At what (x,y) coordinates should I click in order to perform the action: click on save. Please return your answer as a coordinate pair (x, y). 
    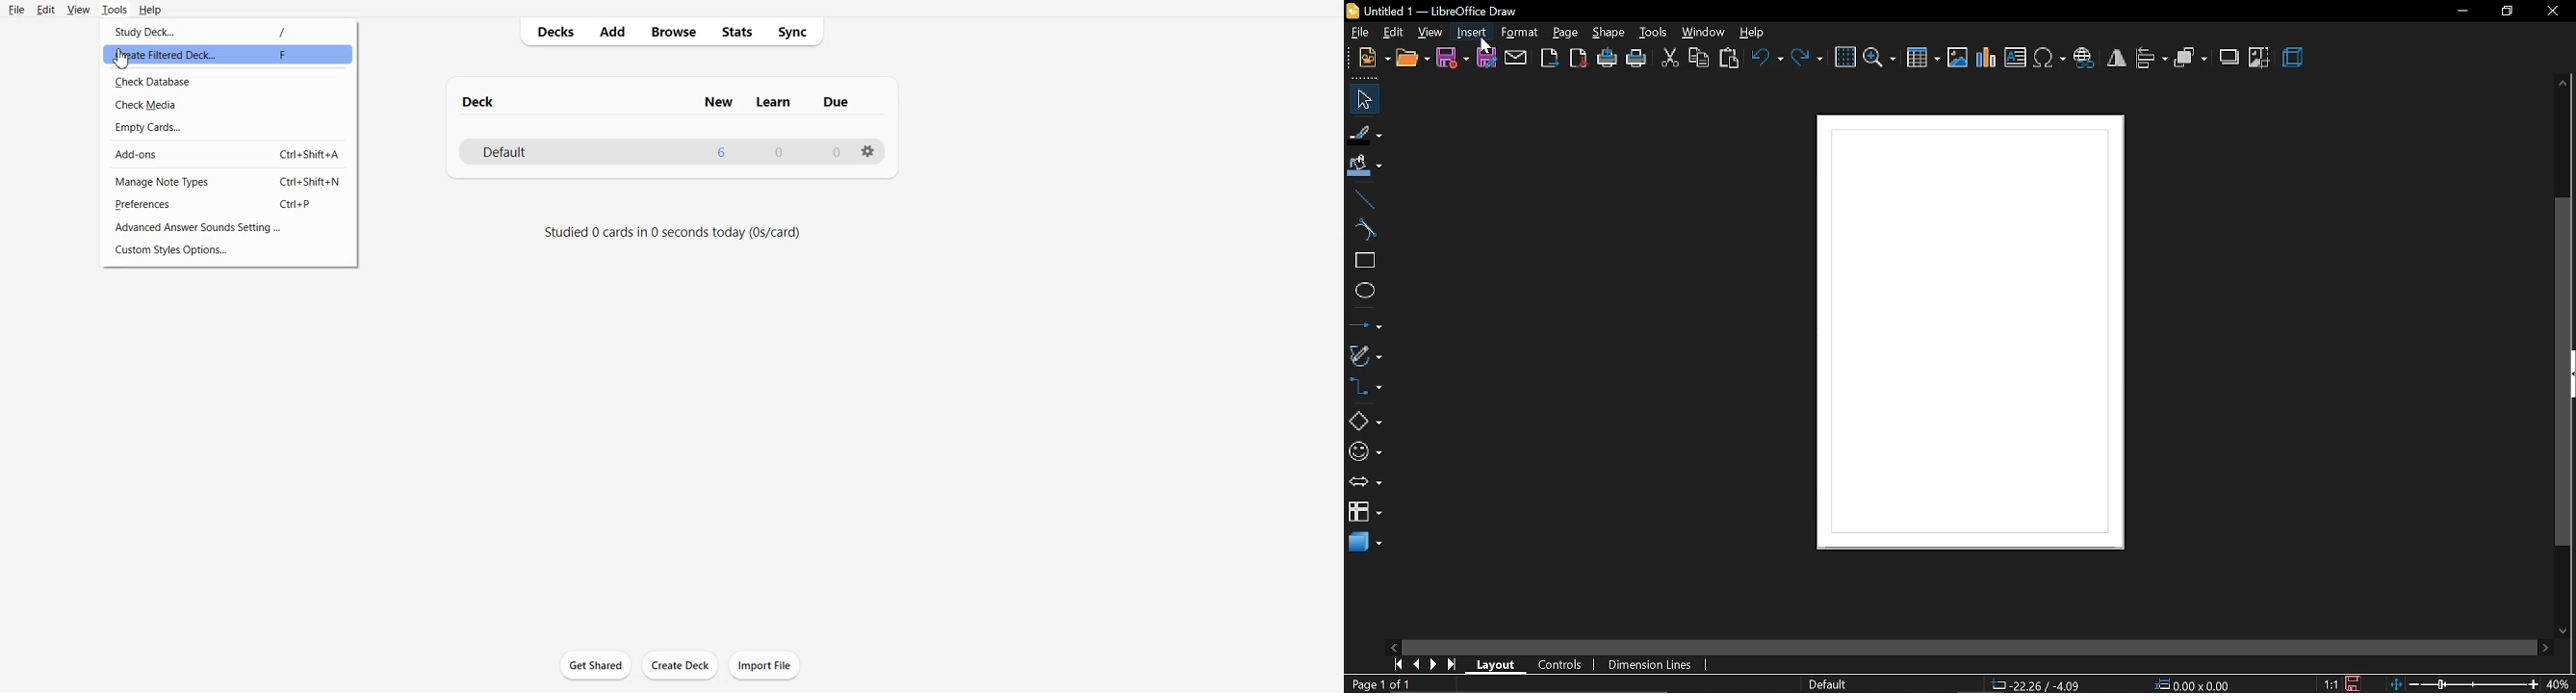
    Looking at the image, I should click on (2355, 682).